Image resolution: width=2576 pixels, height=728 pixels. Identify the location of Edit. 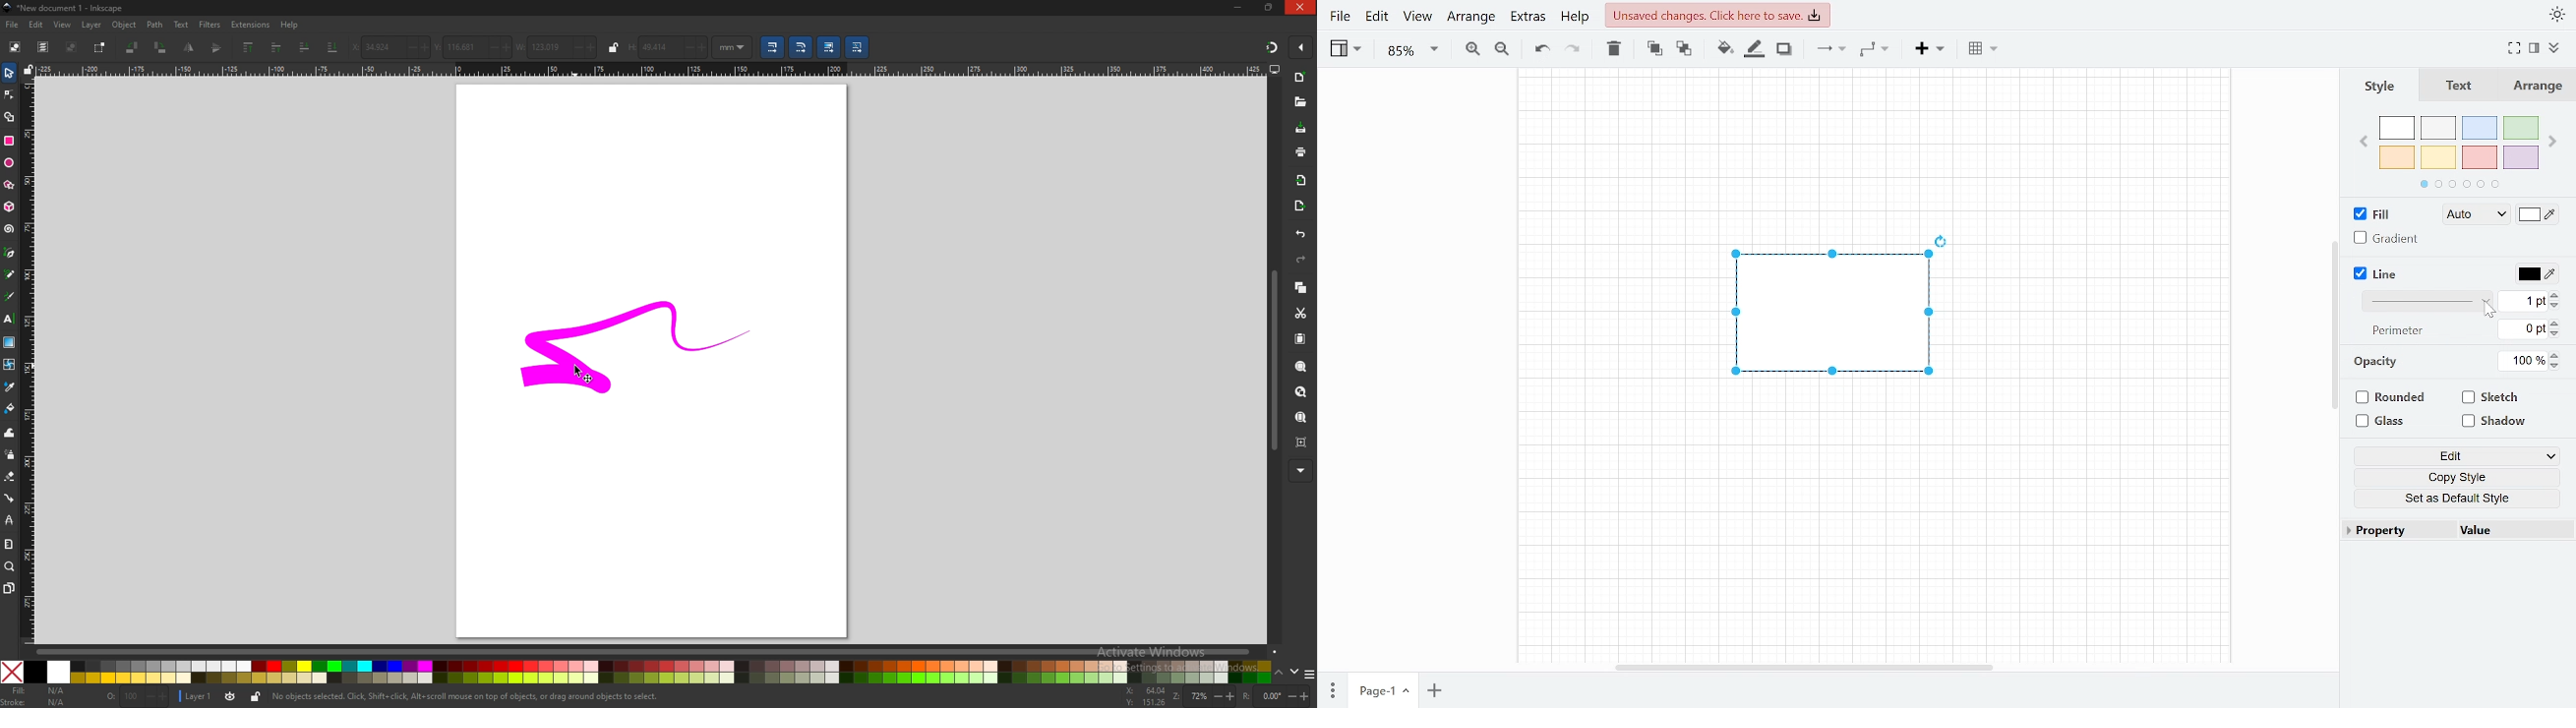
(1378, 20).